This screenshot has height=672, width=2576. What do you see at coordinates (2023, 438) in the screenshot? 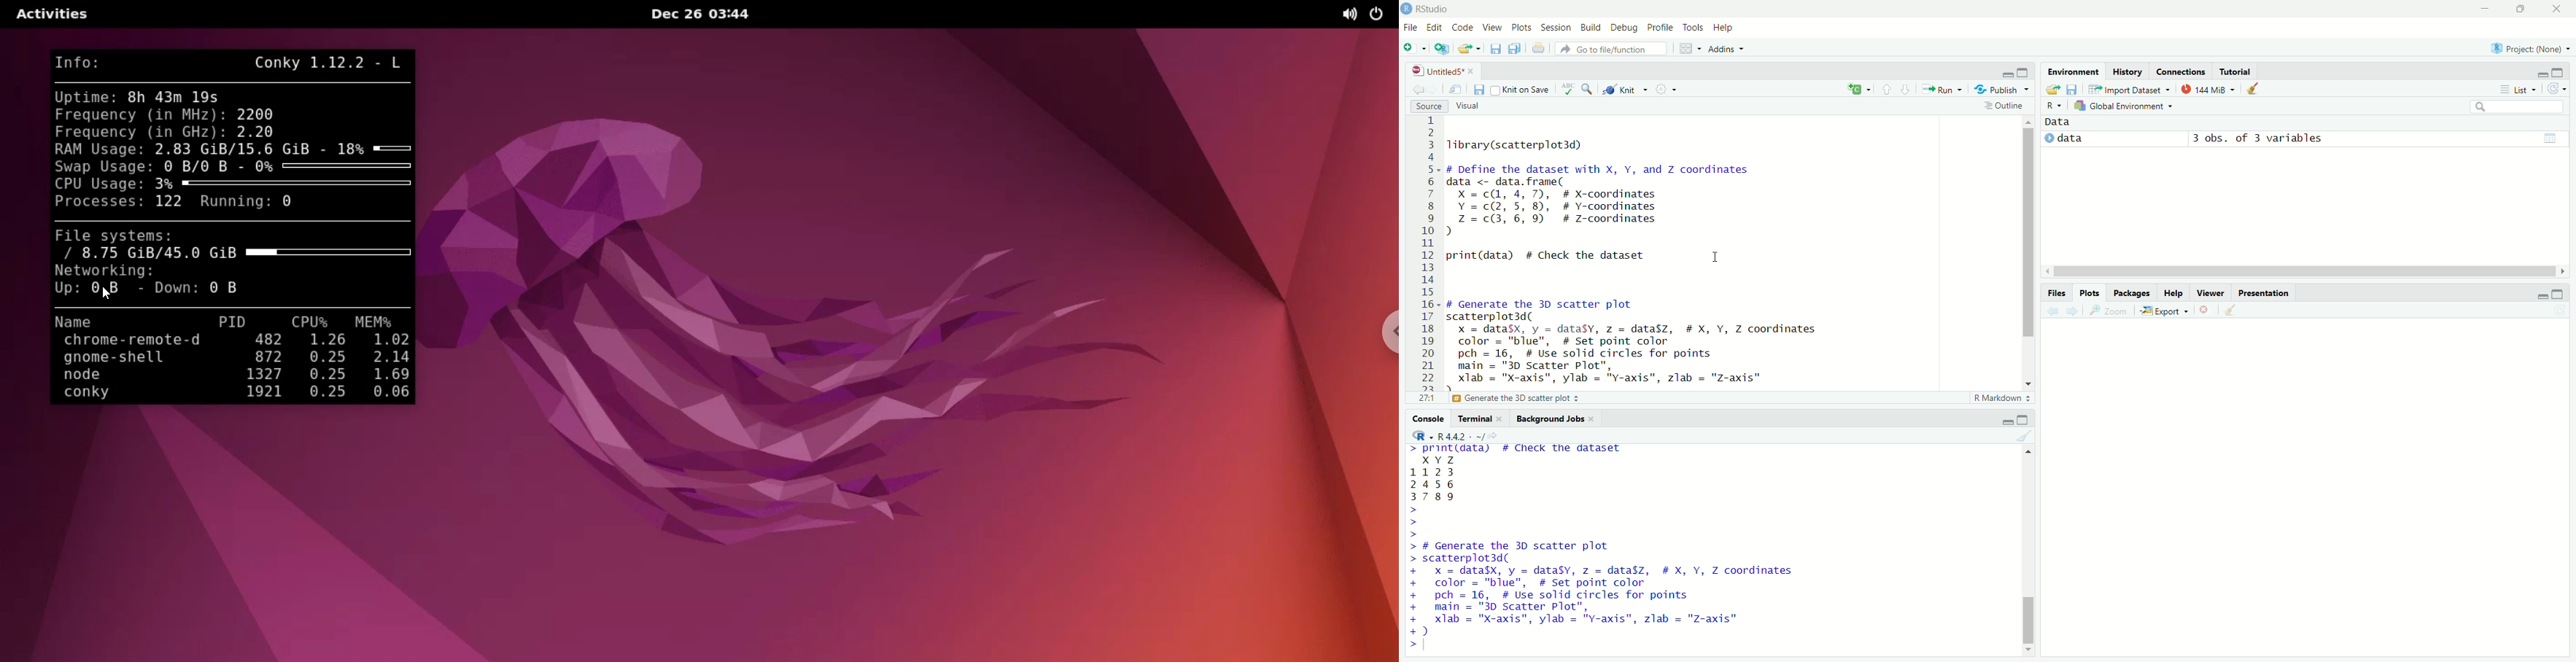
I see `clear console` at bounding box center [2023, 438].